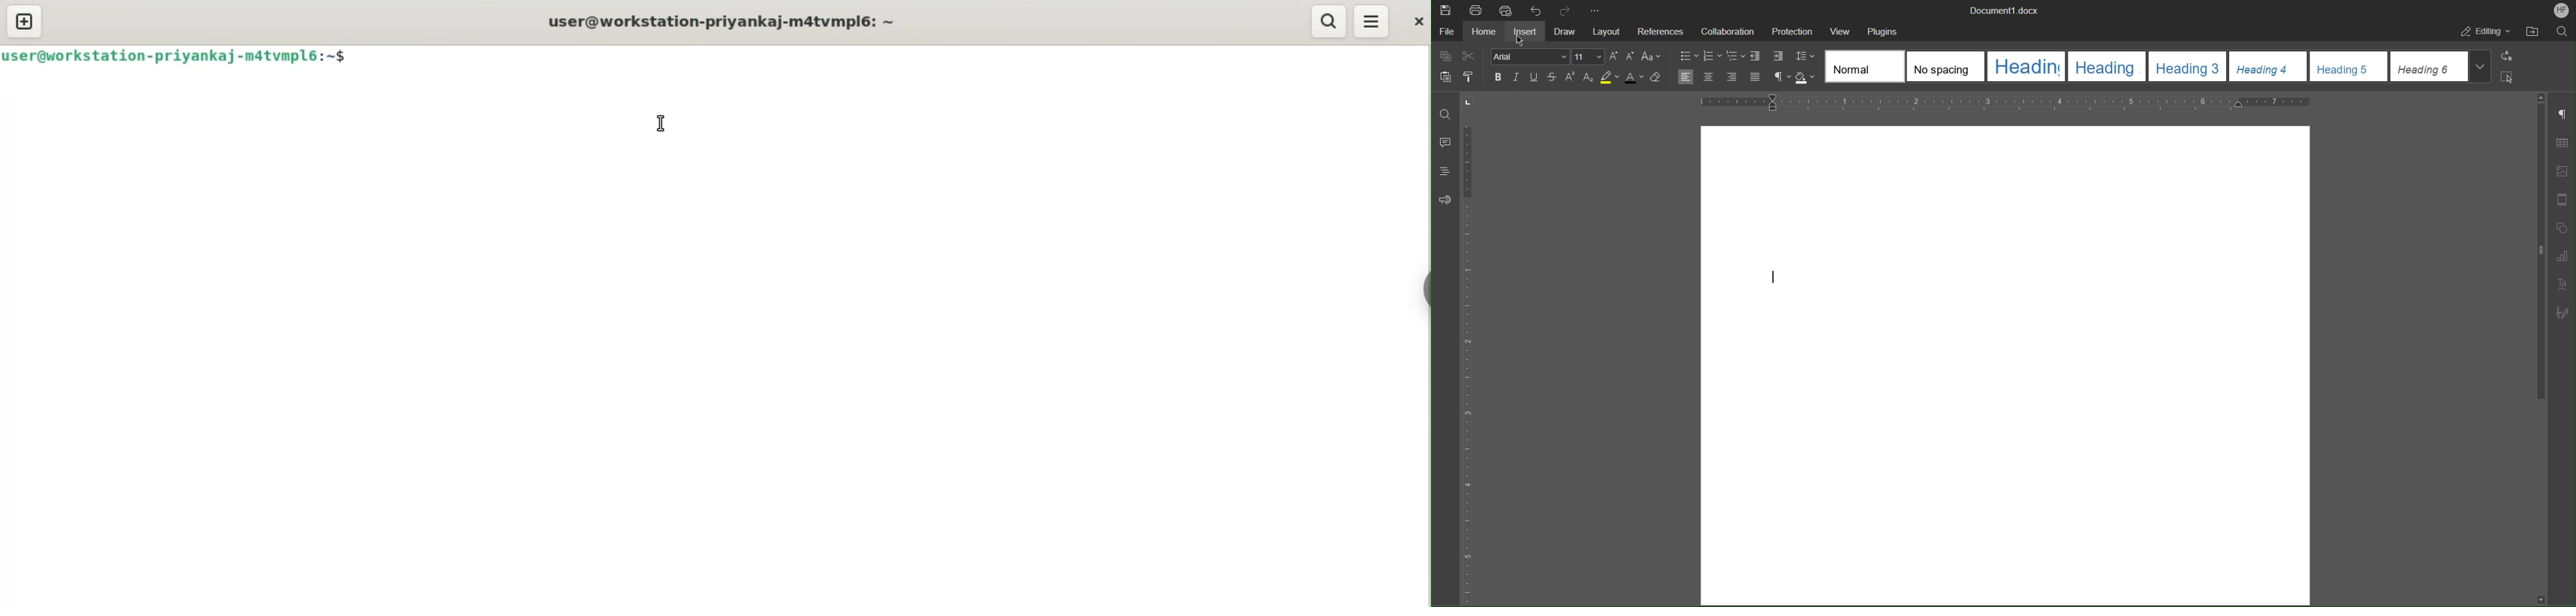  Describe the element at coordinates (1947, 66) in the screenshot. I see `No spacing` at that location.